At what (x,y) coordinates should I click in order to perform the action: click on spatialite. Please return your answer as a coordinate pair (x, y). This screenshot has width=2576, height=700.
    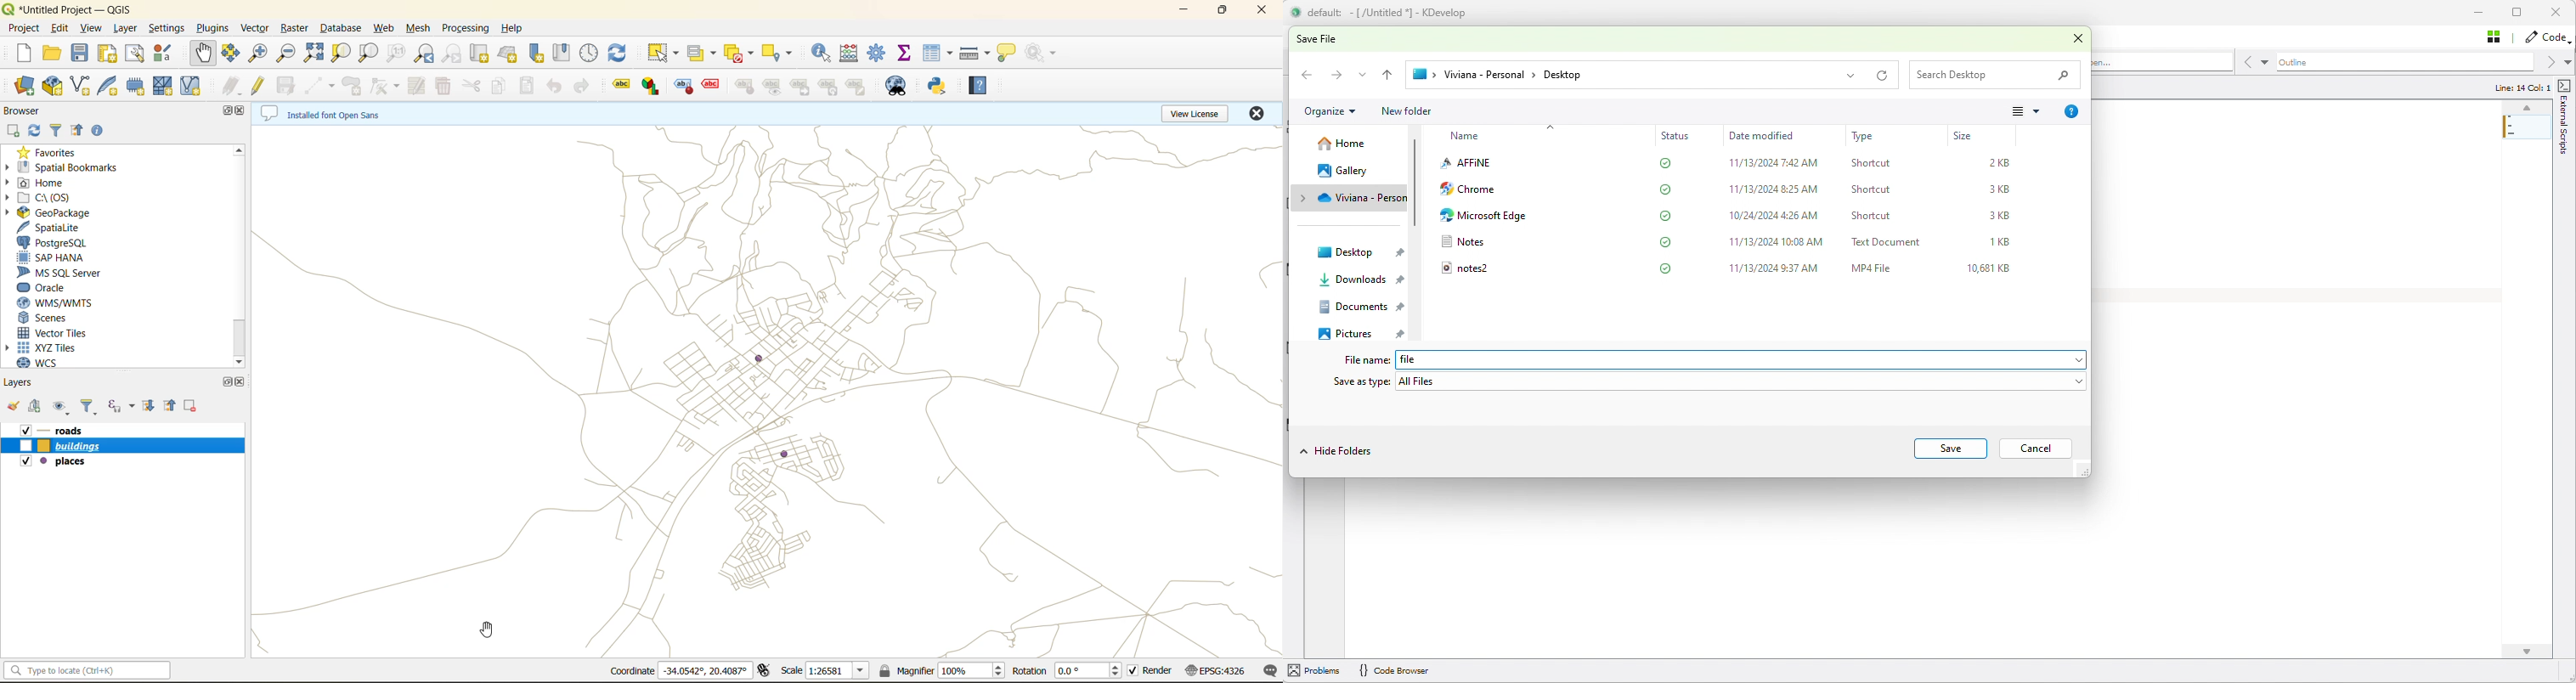
    Looking at the image, I should click on (57, 229).